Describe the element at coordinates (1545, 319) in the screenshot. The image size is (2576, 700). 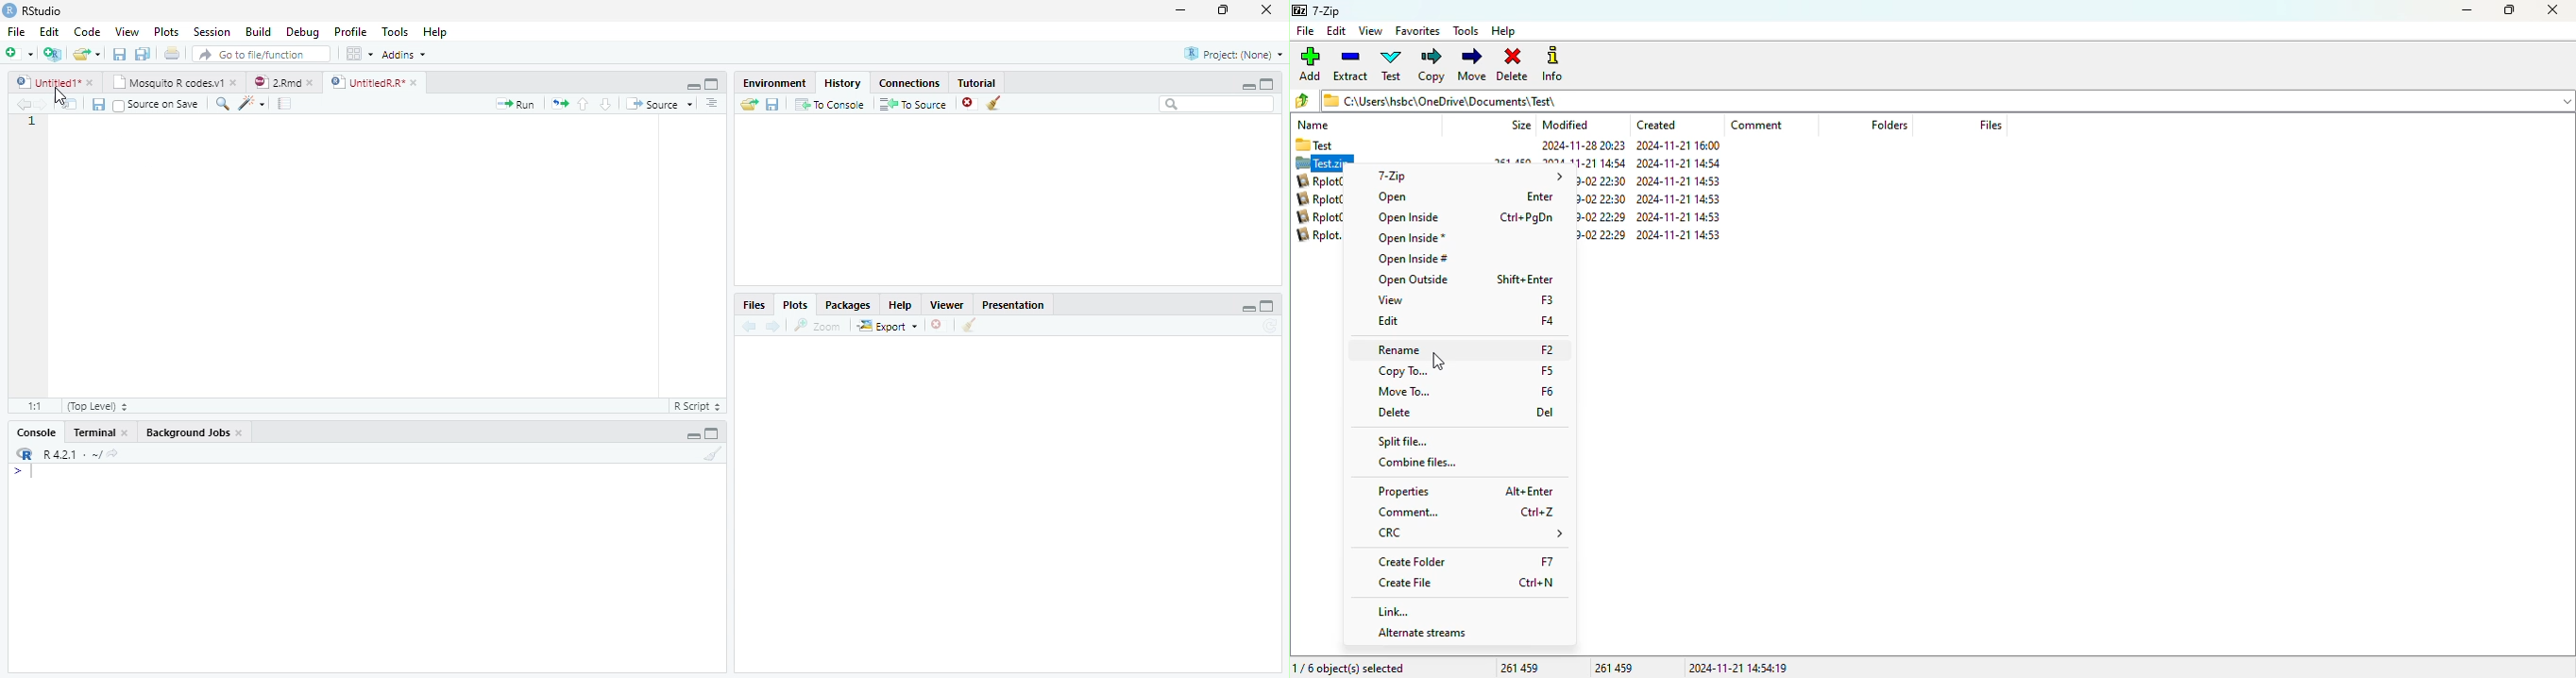
I see `F4` at that location.